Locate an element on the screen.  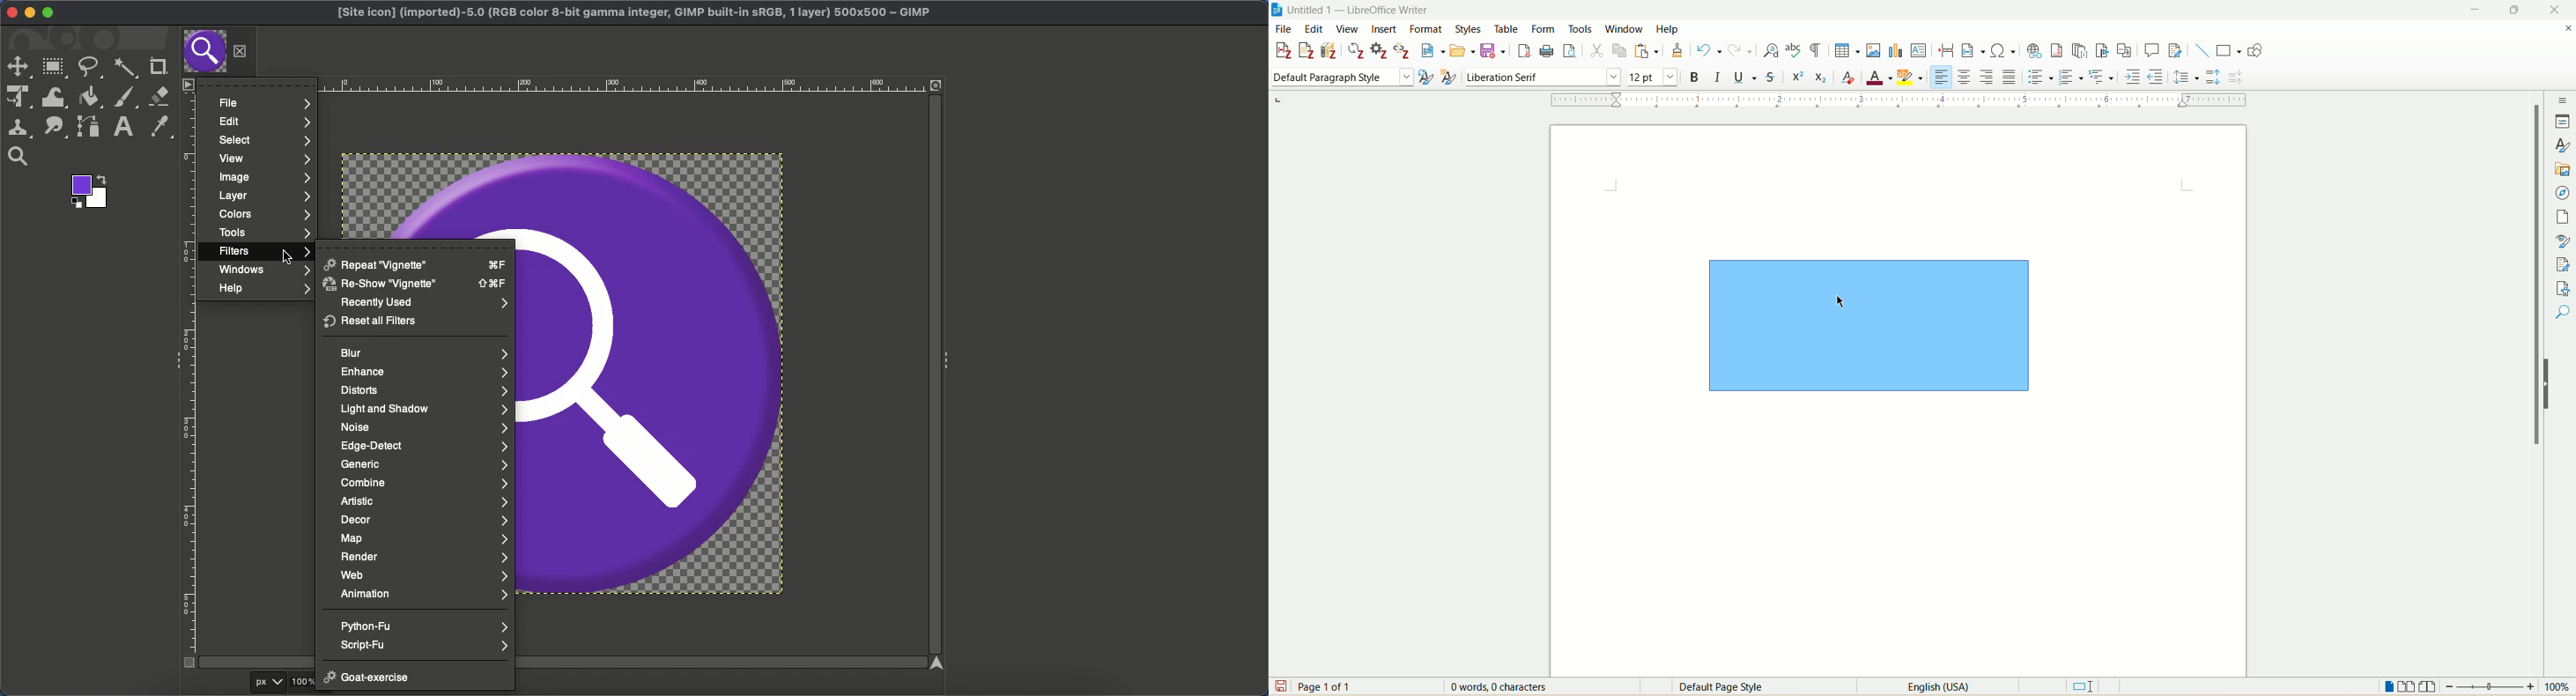
add note is located at coordinates (1307, 51).